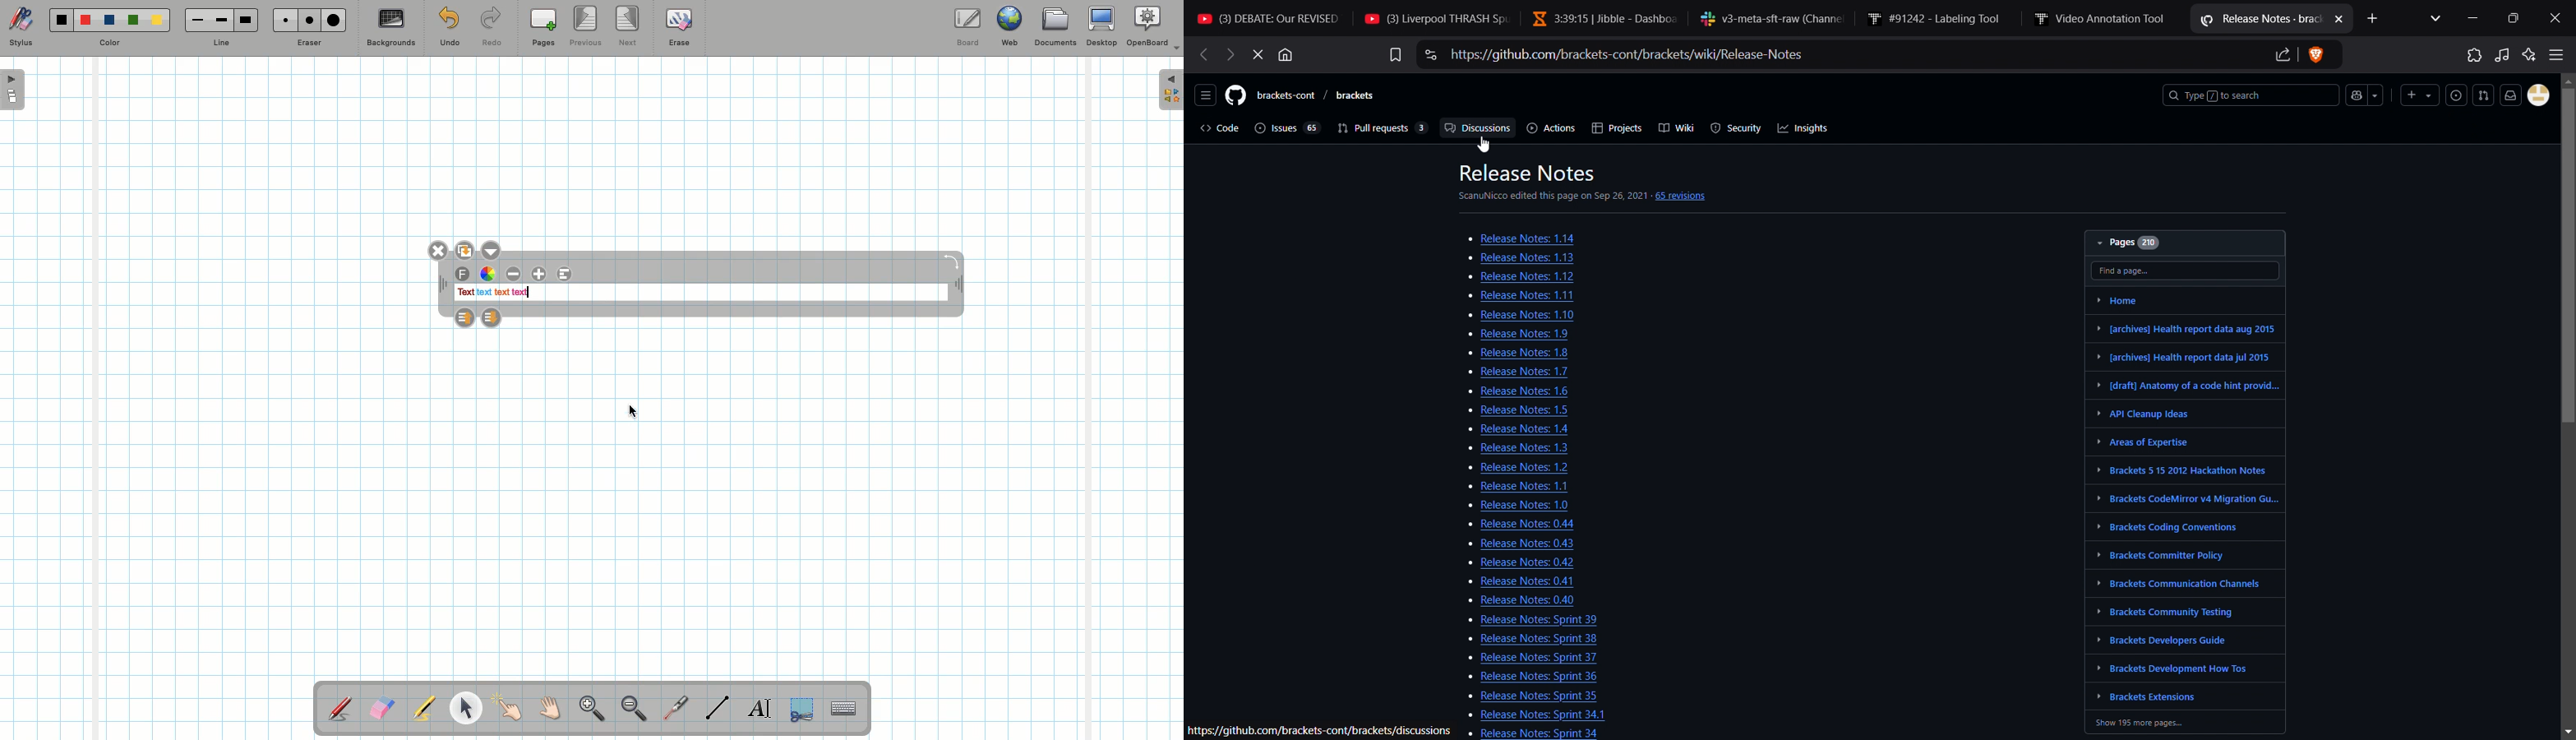 This screenshot has width=2576, height=756. I want to click on * Release Notes: Sprint 35, so click(1530, 694).